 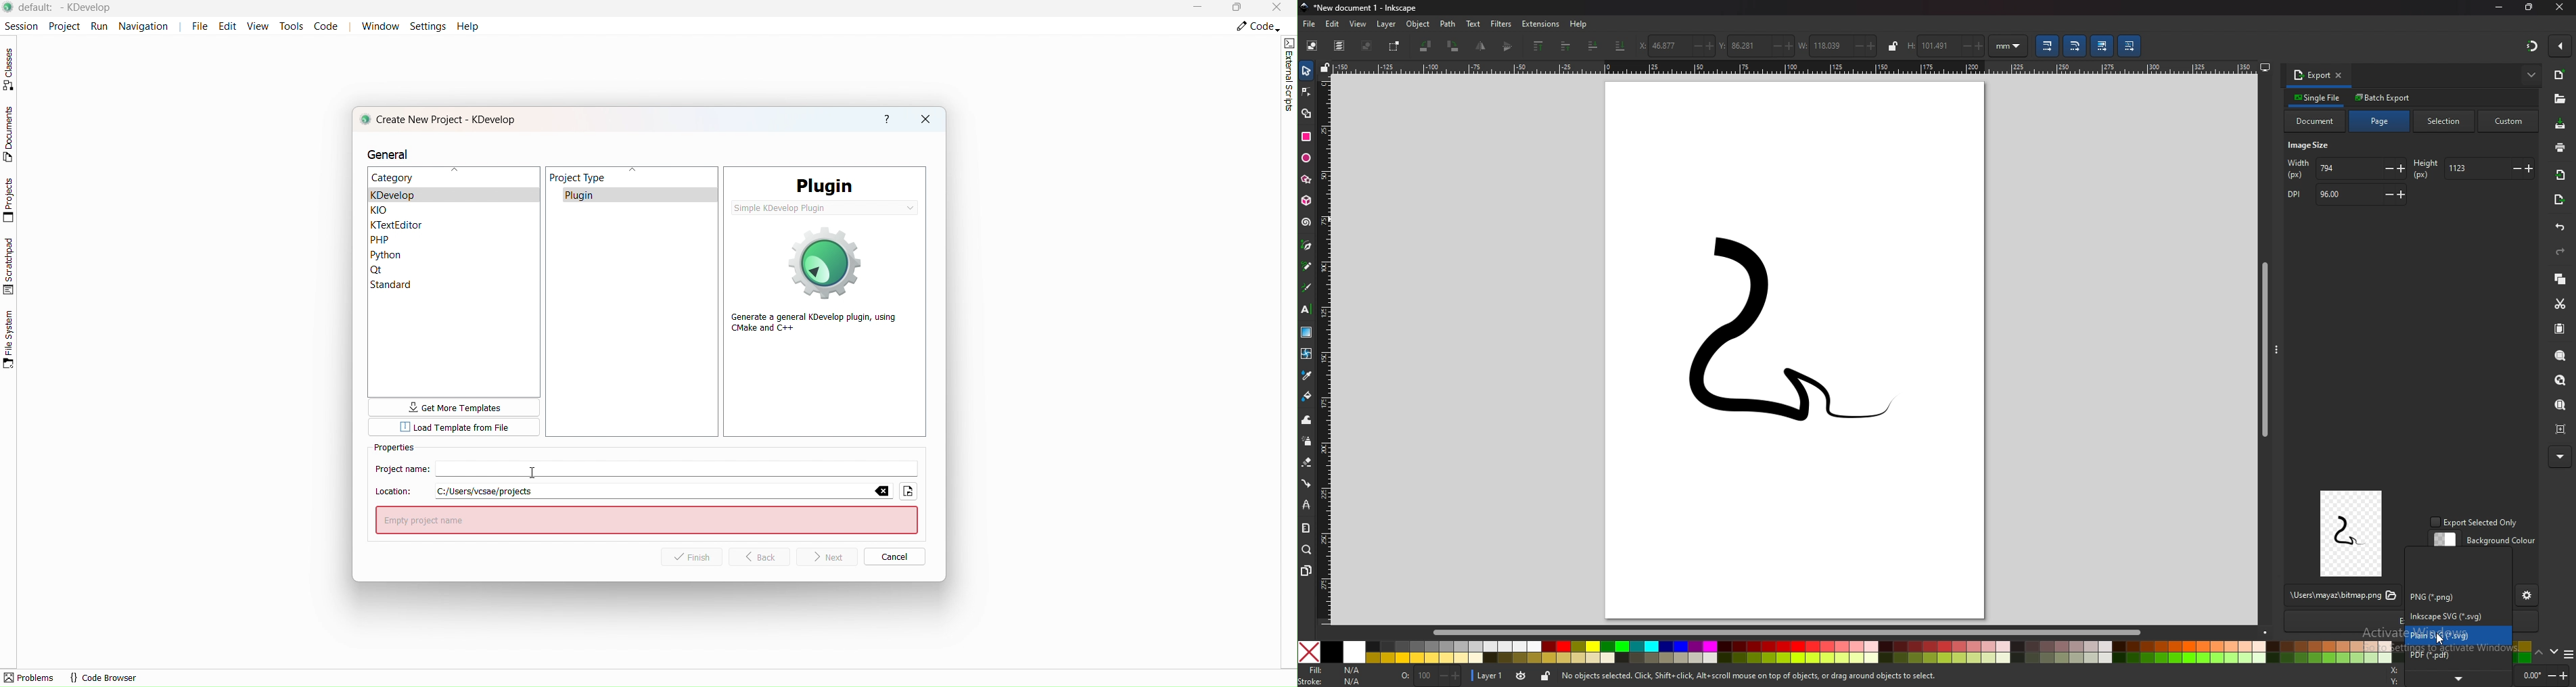 What do you see at coordinates (1311, 46) in the screenshot?
I see `select all objects` at bounding box center [1311, 46].